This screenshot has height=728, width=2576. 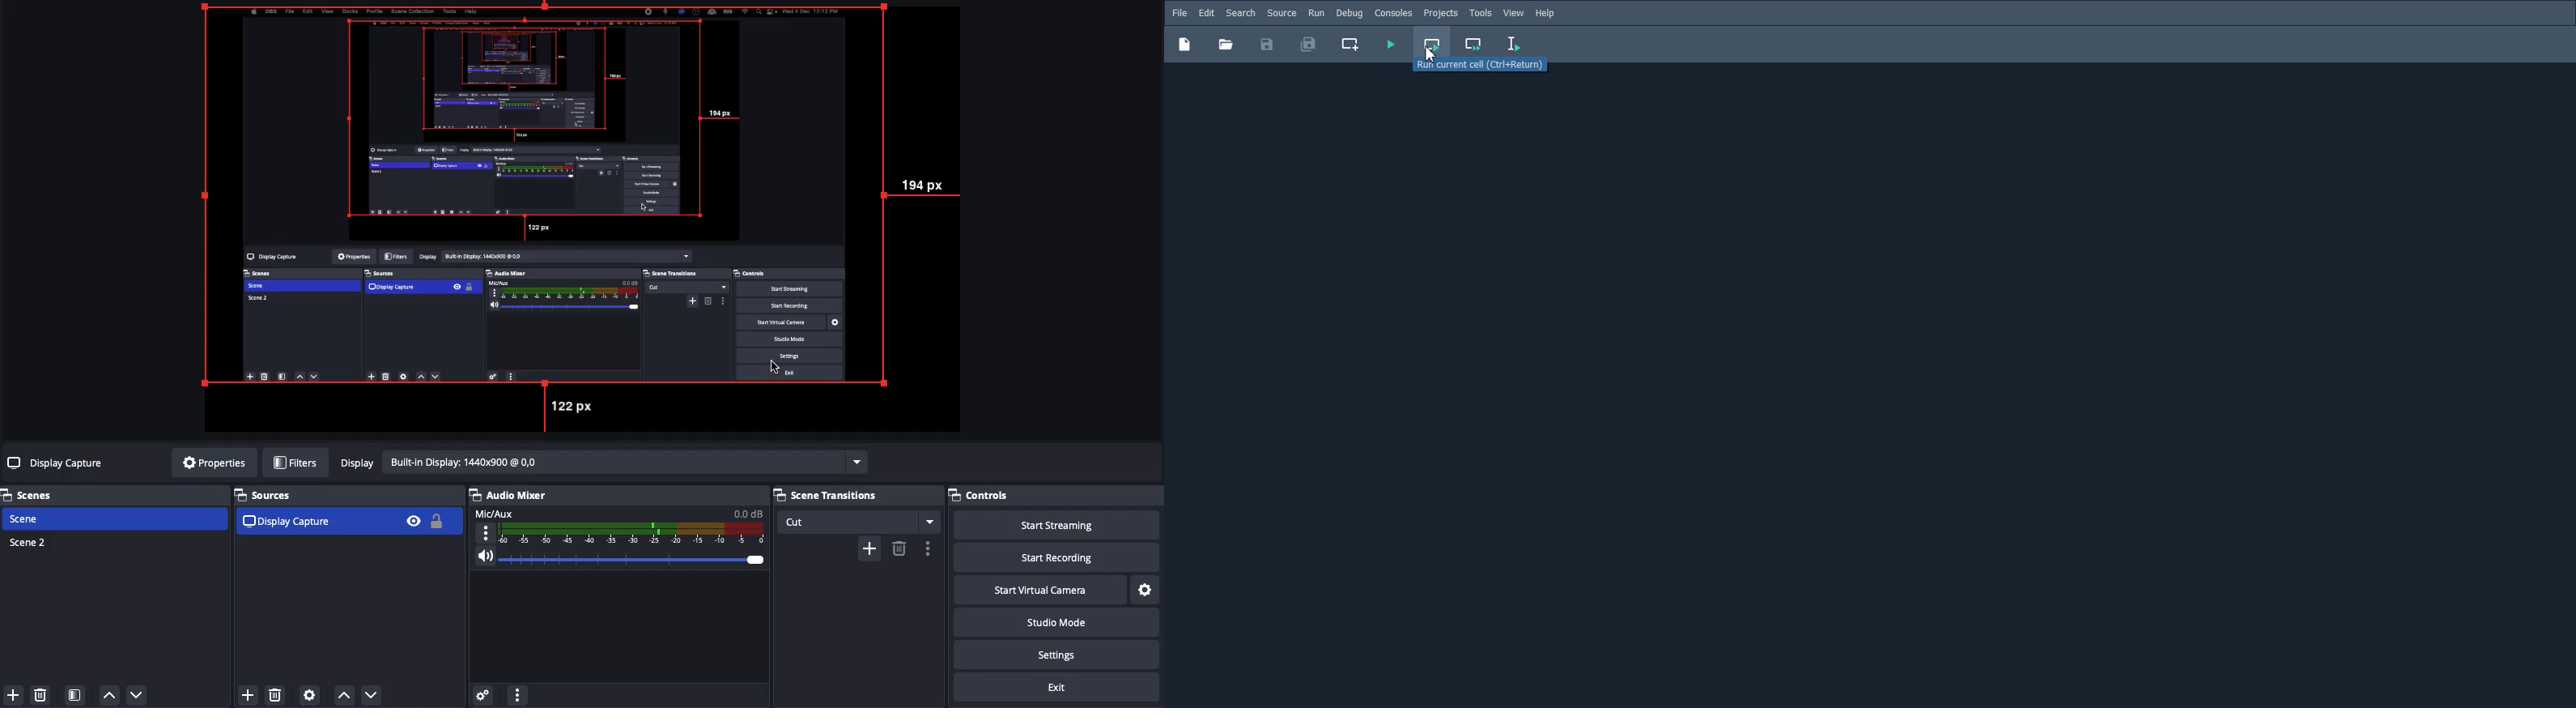 What do you see at coordinates (1433, 44) in the screenshot?
I see `Run Current cell` at bounding box center [1433, 44].